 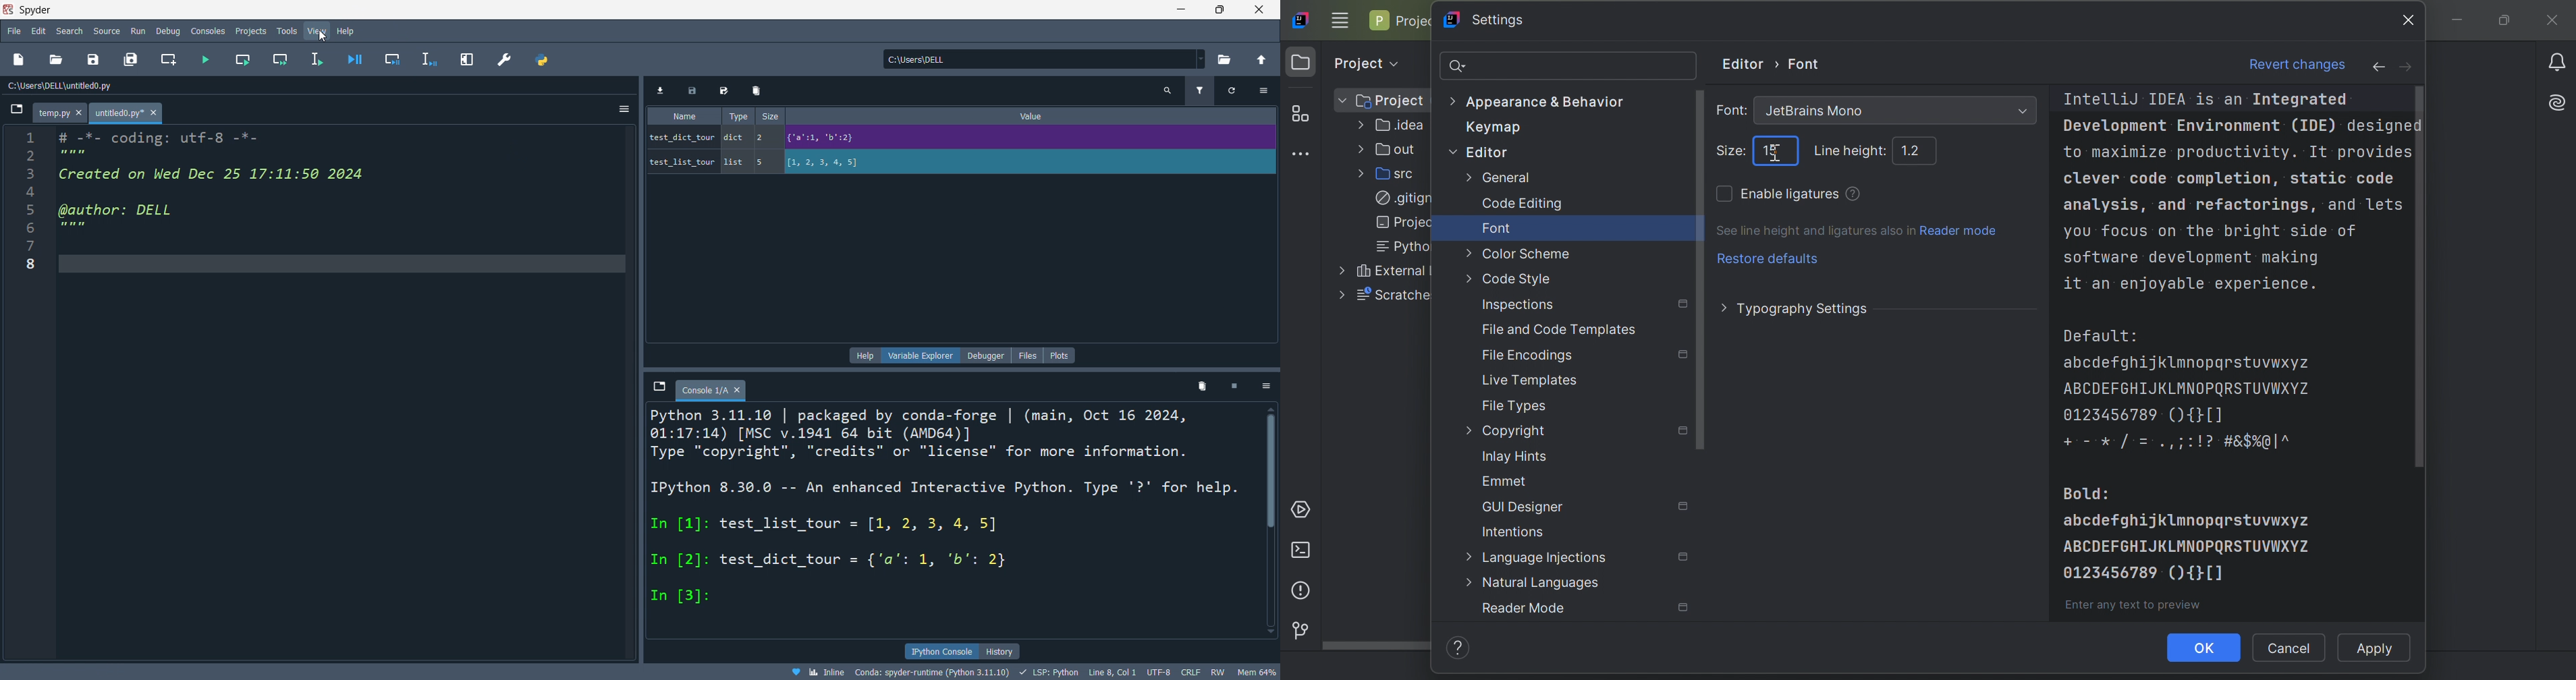 I want to click on back, so click(x=2373, y=68).